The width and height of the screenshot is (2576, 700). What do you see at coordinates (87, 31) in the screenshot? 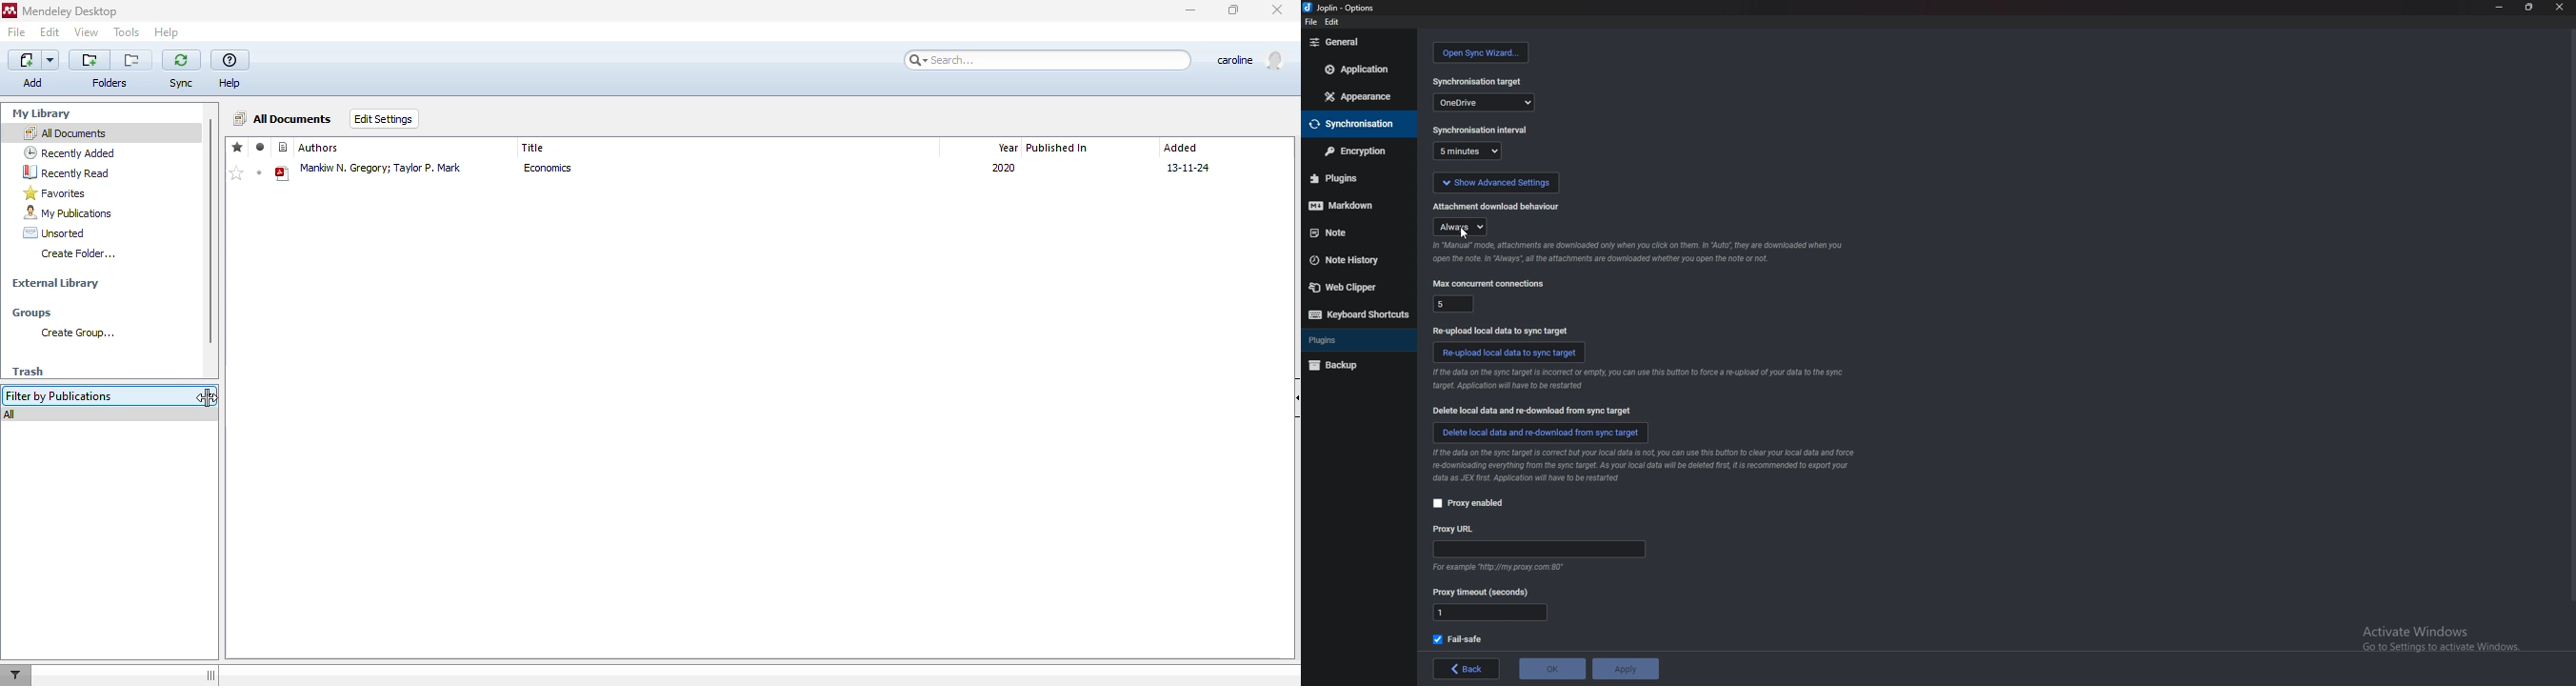
I see `view` at bounding box center [87, 31].